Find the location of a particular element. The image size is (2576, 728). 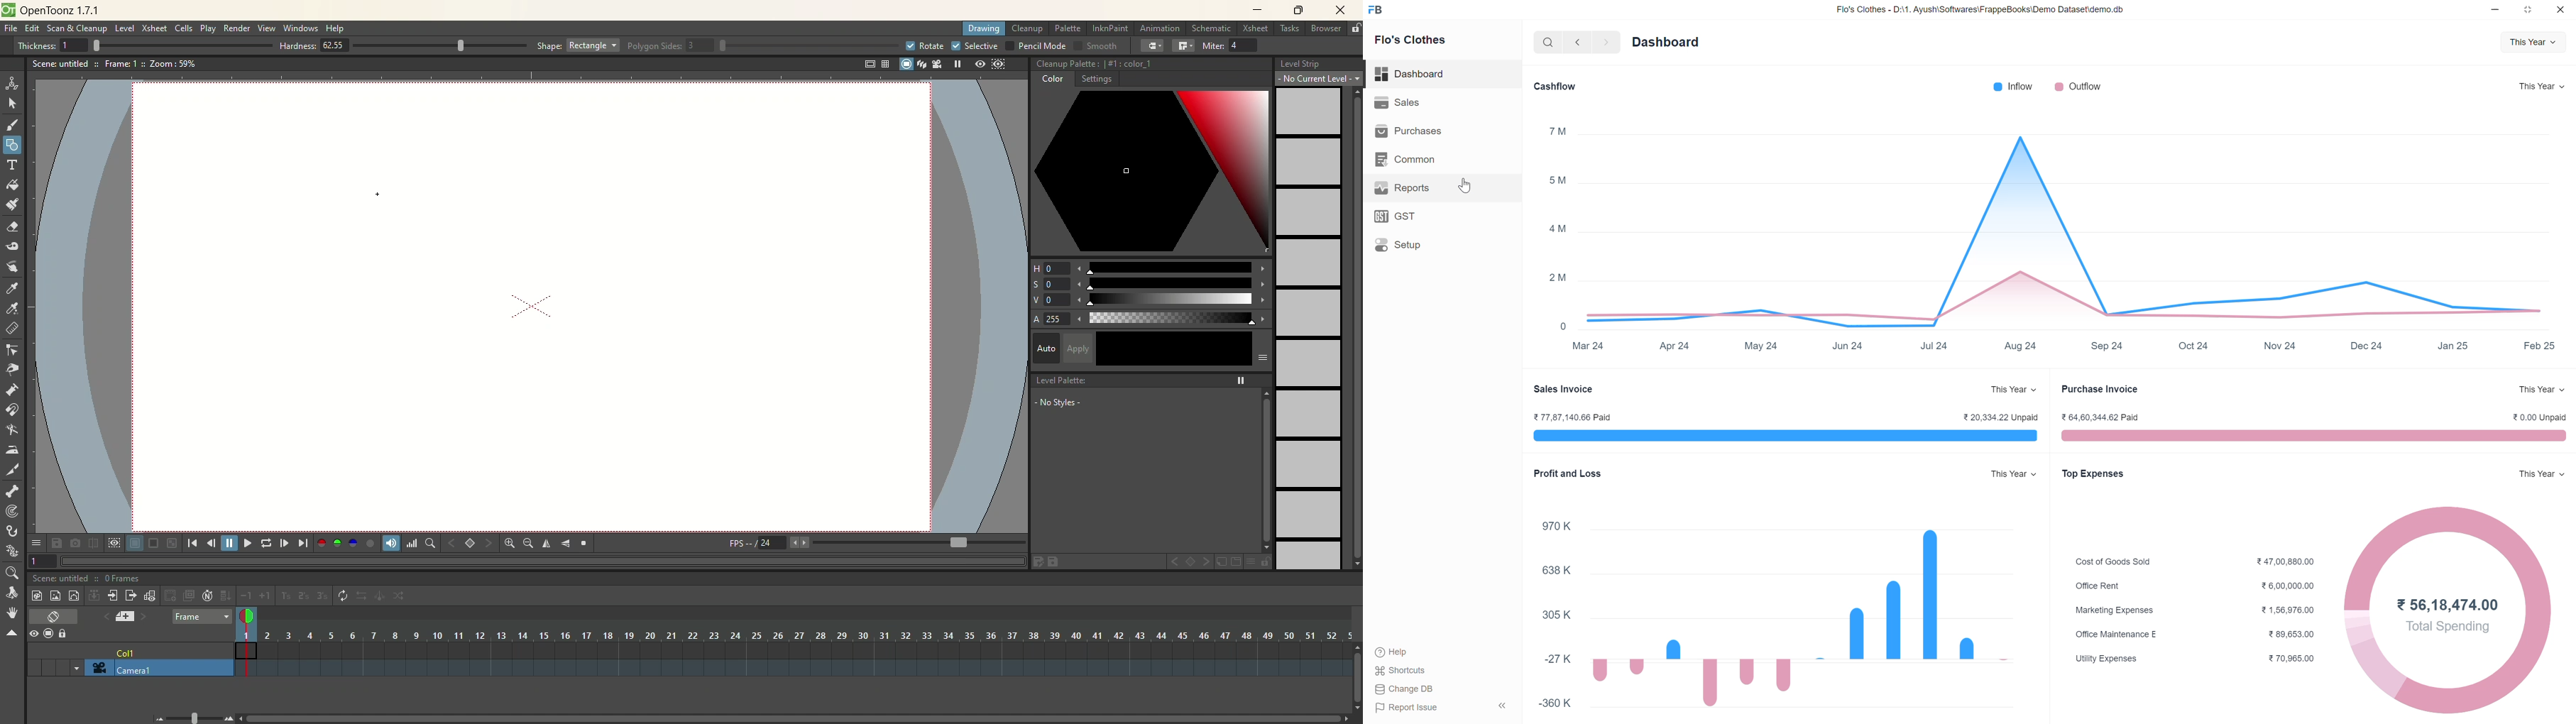

sales invoice is located at coordinates (1781, 436).